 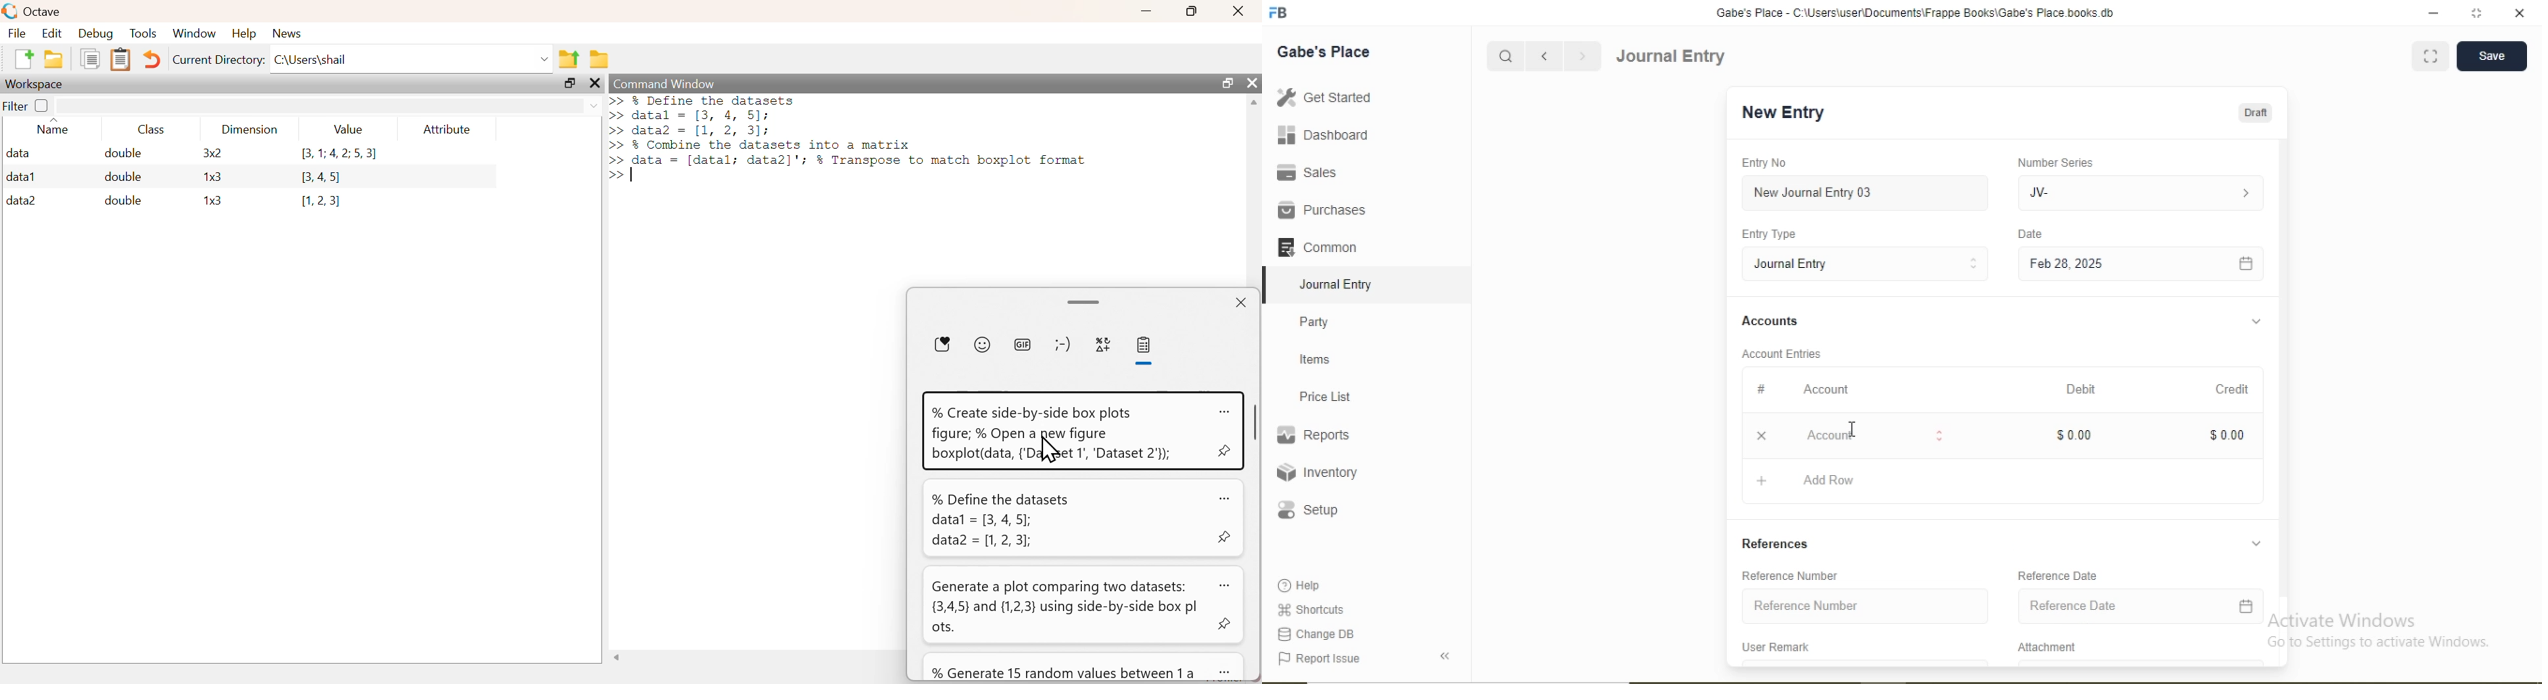 What do you see at coordinates (96, 34) in the screenshot?
I see `Debug` at bounding box center [96, 34].